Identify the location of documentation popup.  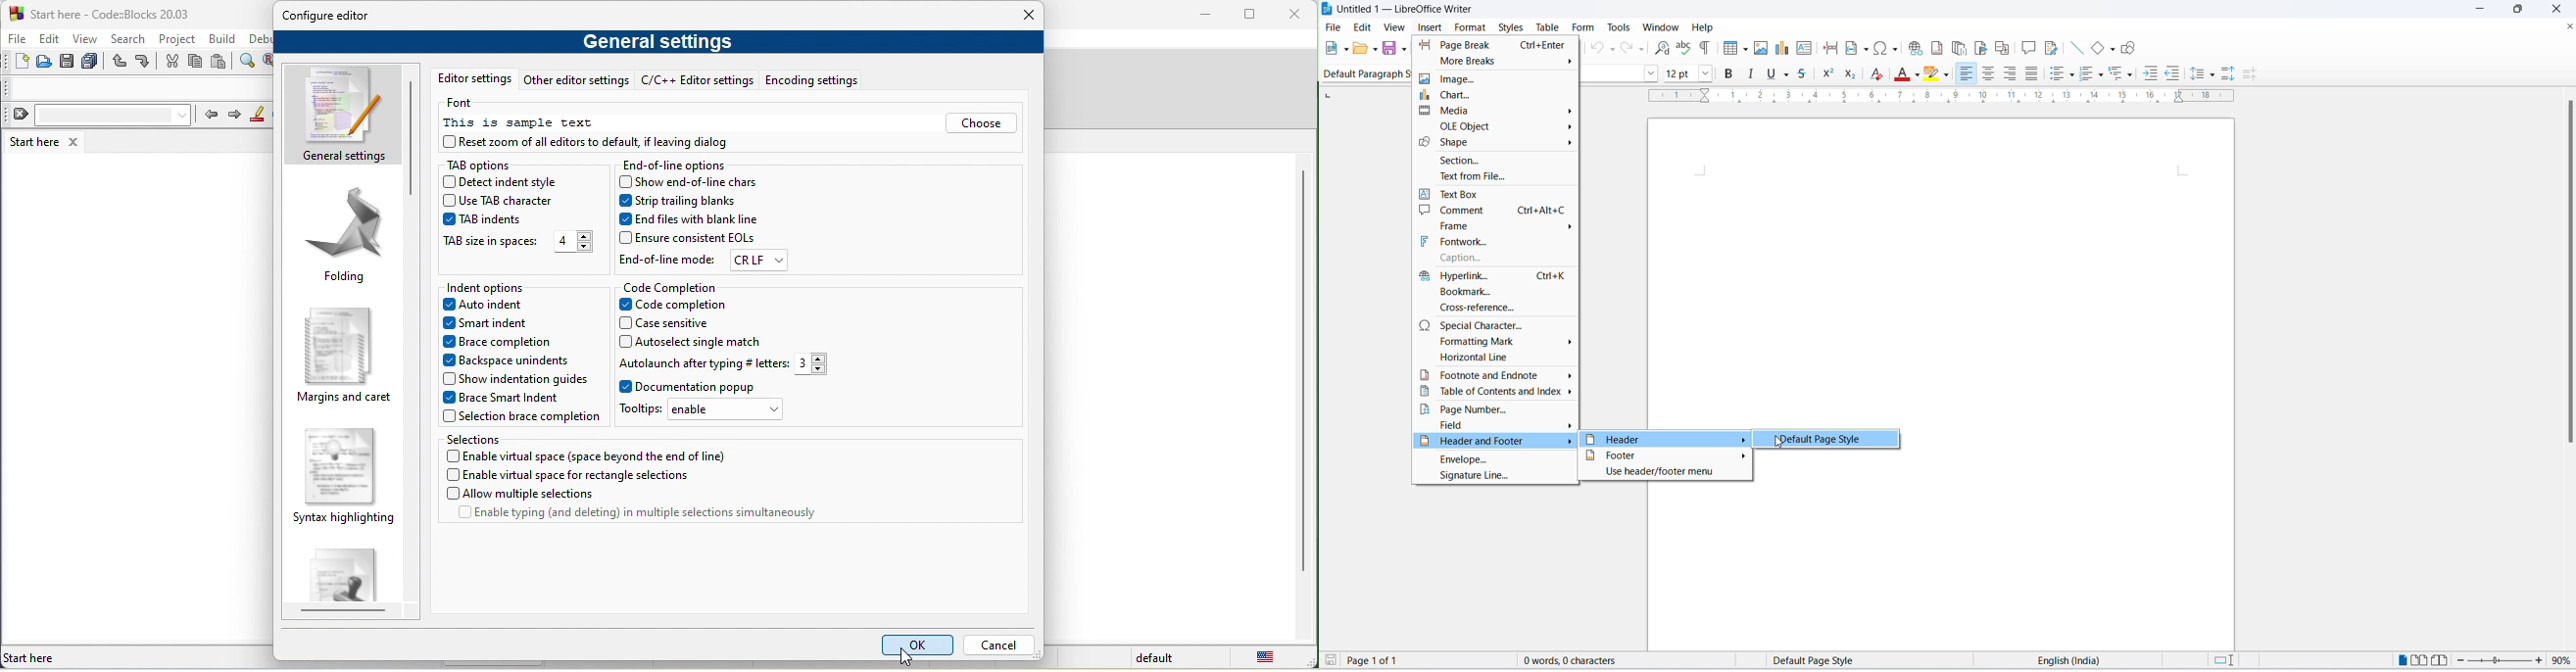
(714, 387).